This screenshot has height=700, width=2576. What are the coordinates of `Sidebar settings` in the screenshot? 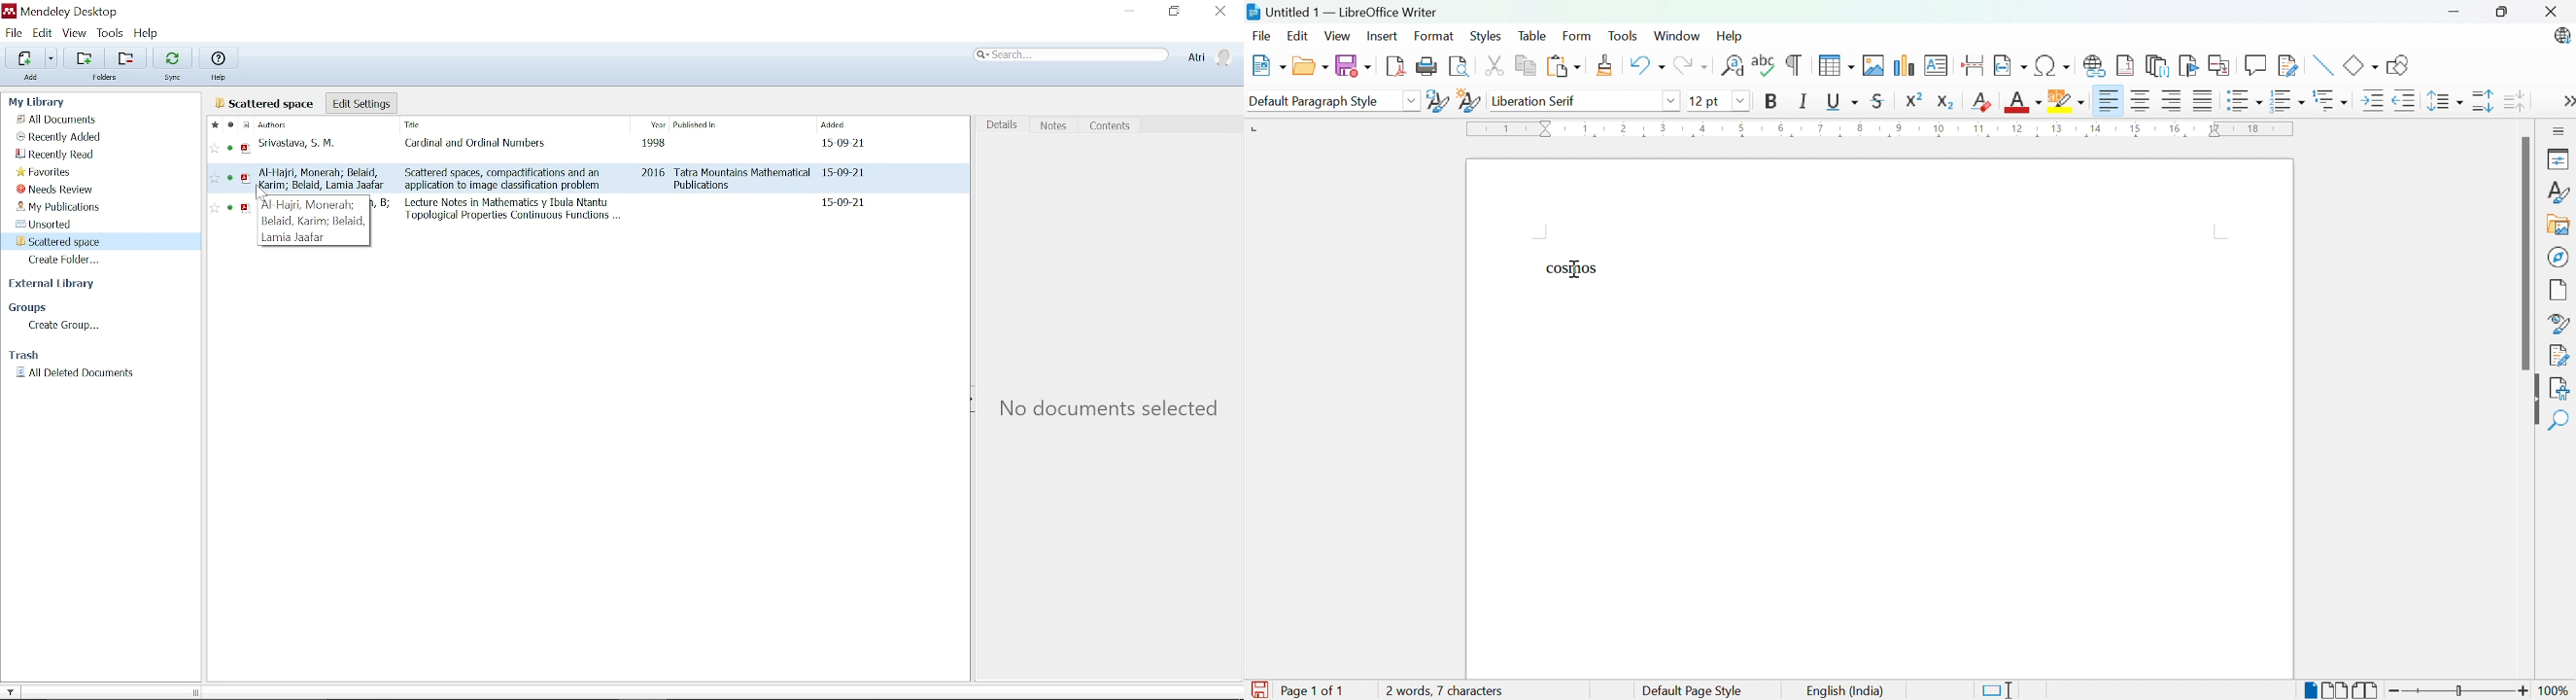 It's located at (2561, 131).